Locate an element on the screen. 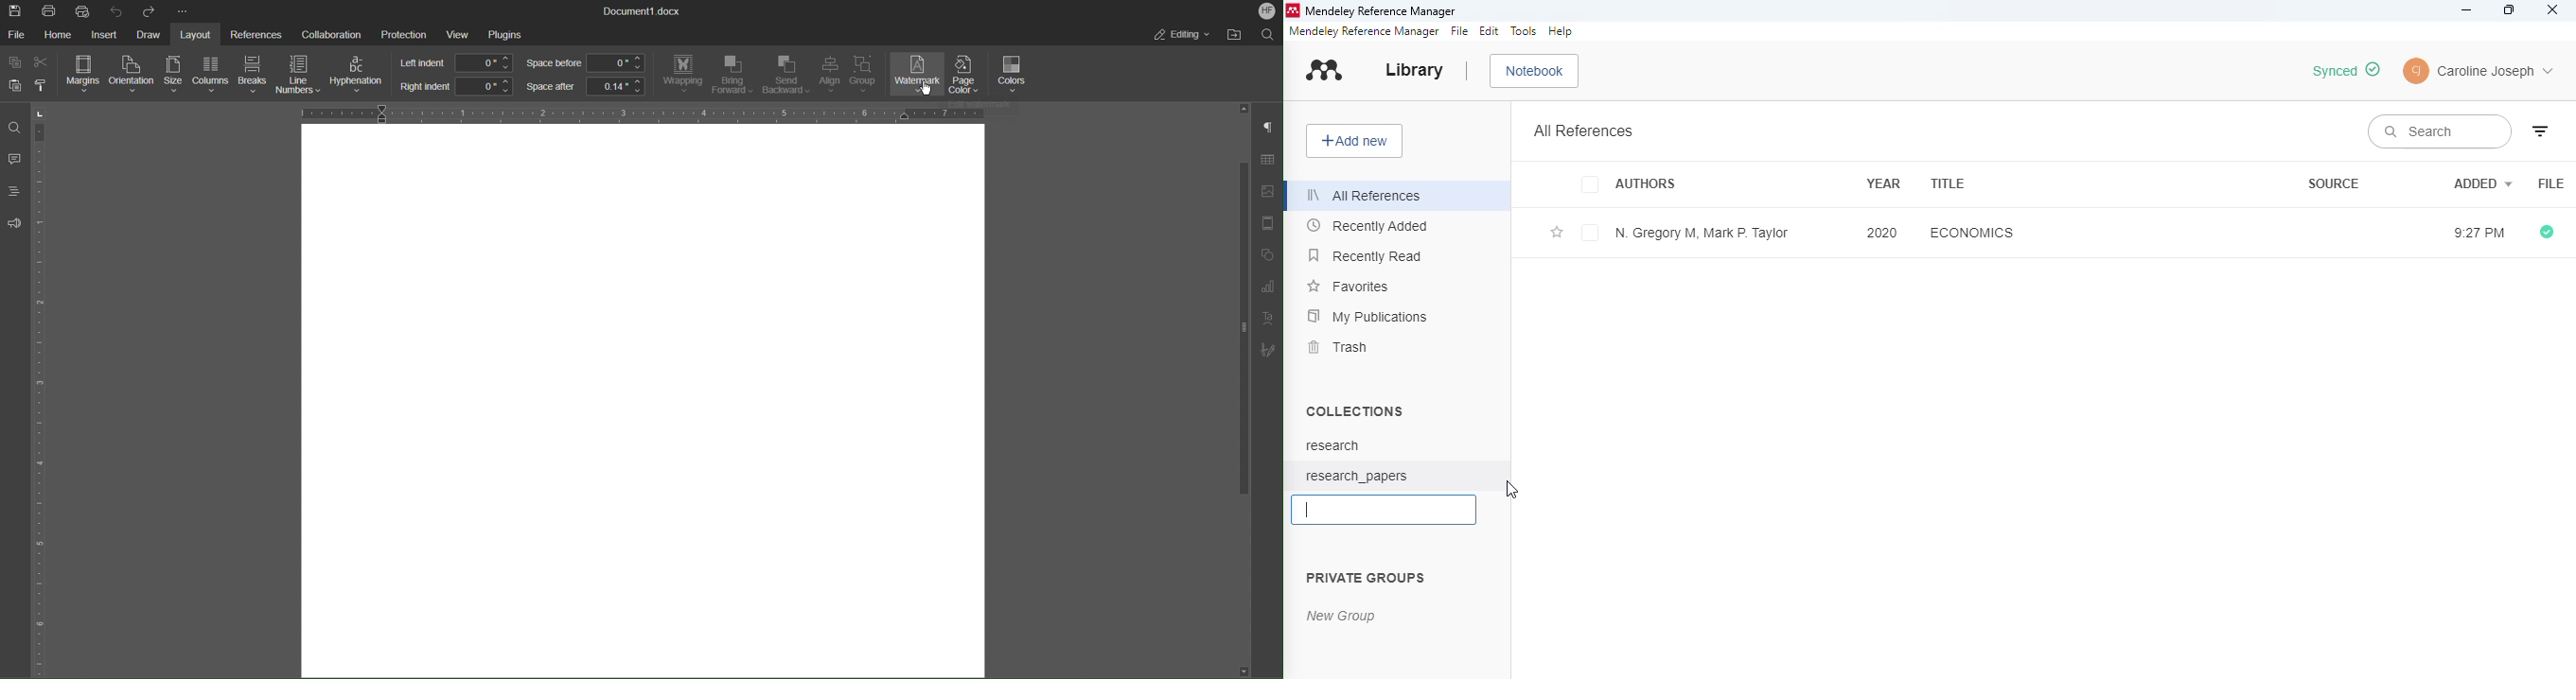 The height and width of the screenshot is (700, 2576). economics is located at coordinates (1971, 232).